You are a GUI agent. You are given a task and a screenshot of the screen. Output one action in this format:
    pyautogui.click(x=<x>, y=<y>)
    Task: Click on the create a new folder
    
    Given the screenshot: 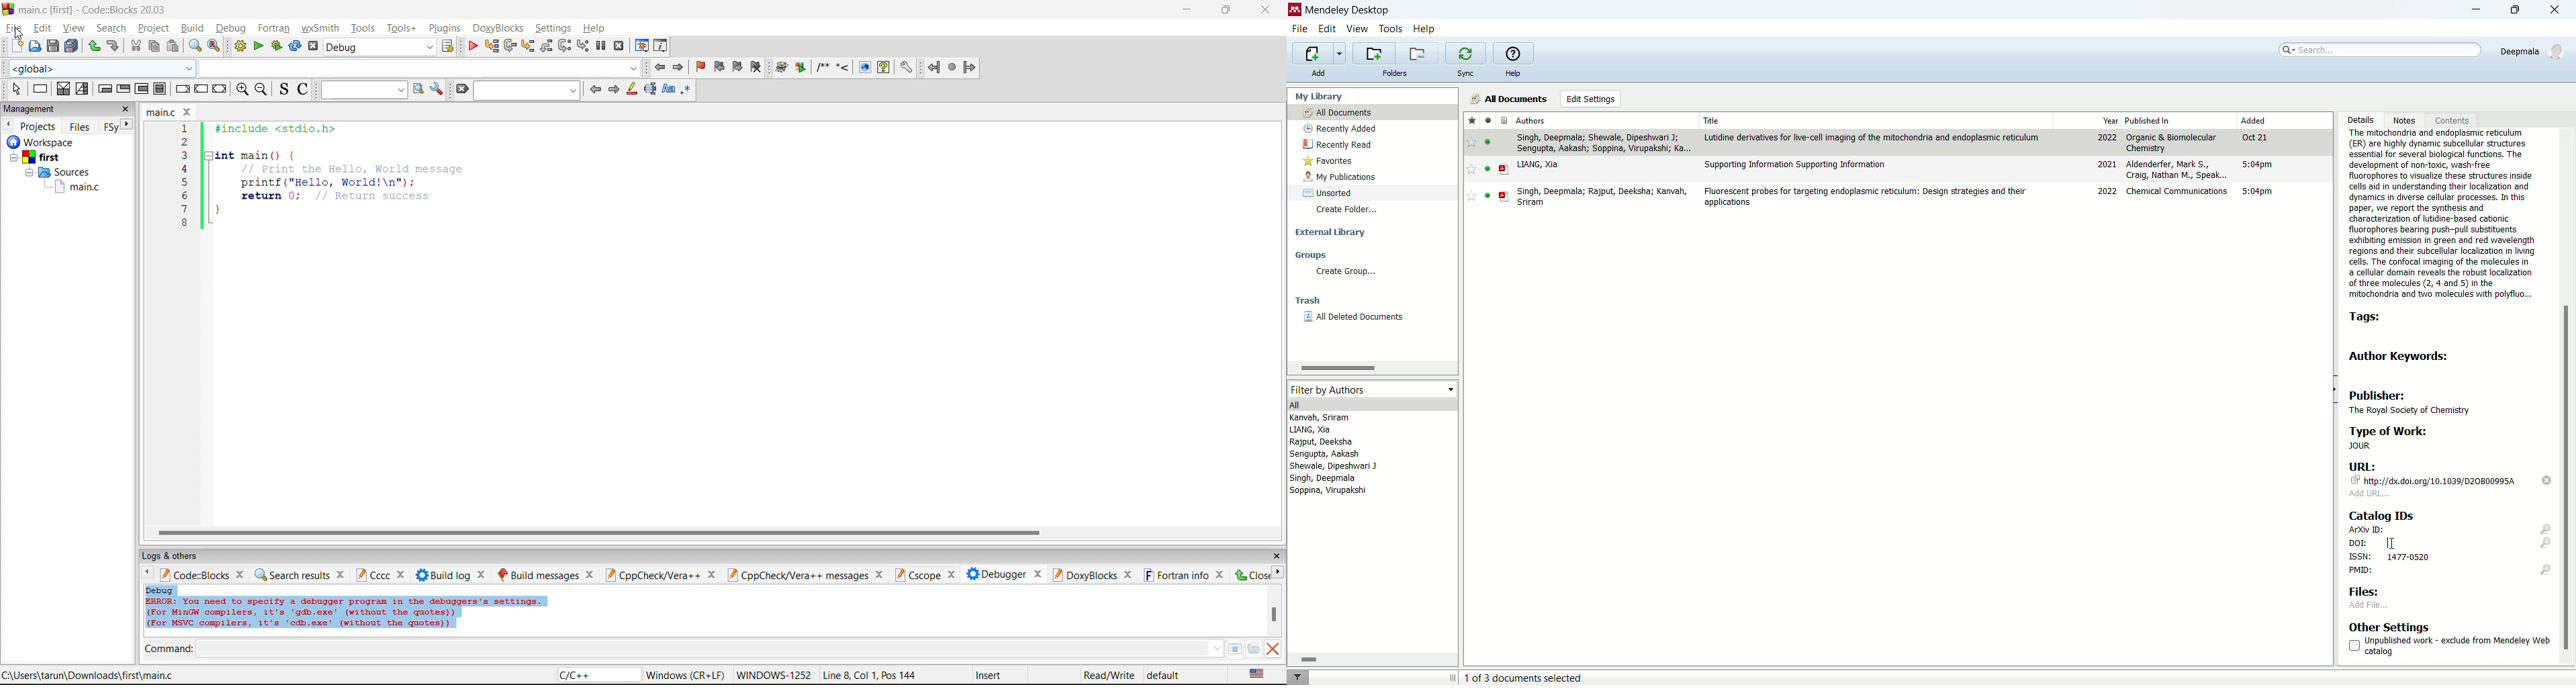 What is the action you would take?
    pyautogui.click(x=1373, y=53)
    